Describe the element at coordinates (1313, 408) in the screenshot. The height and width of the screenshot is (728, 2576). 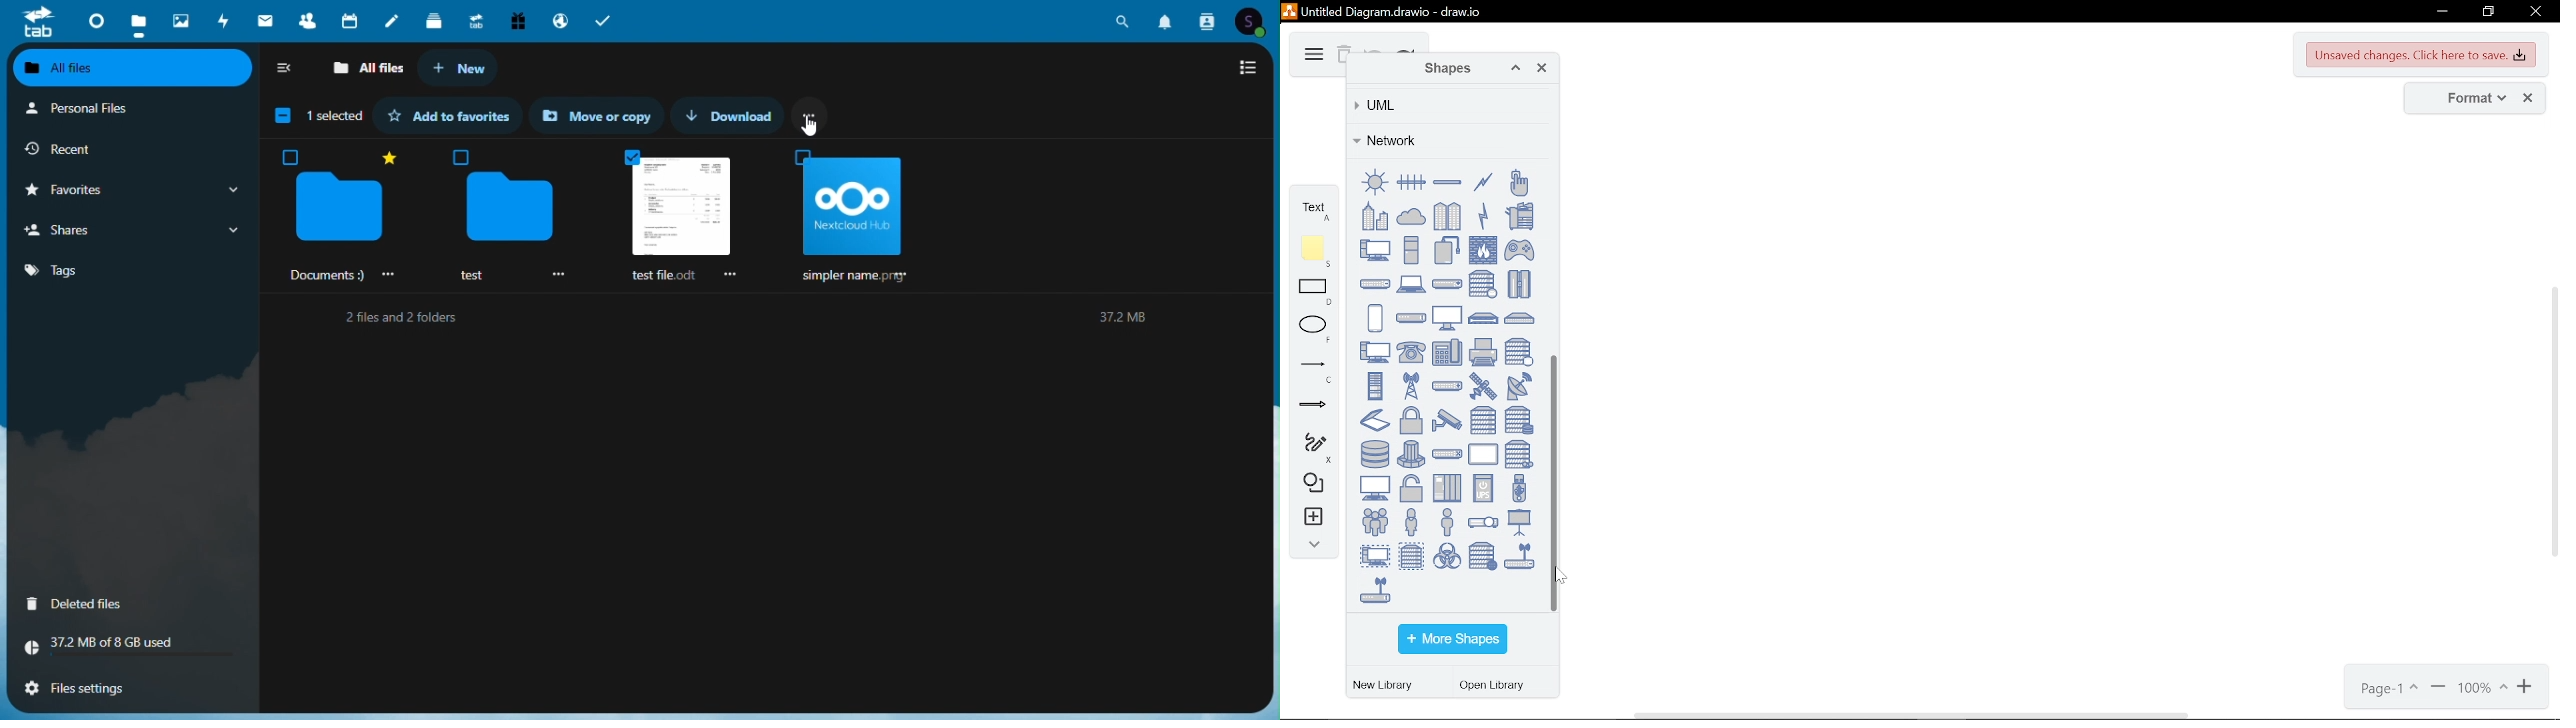
I see `arrows` at that location.